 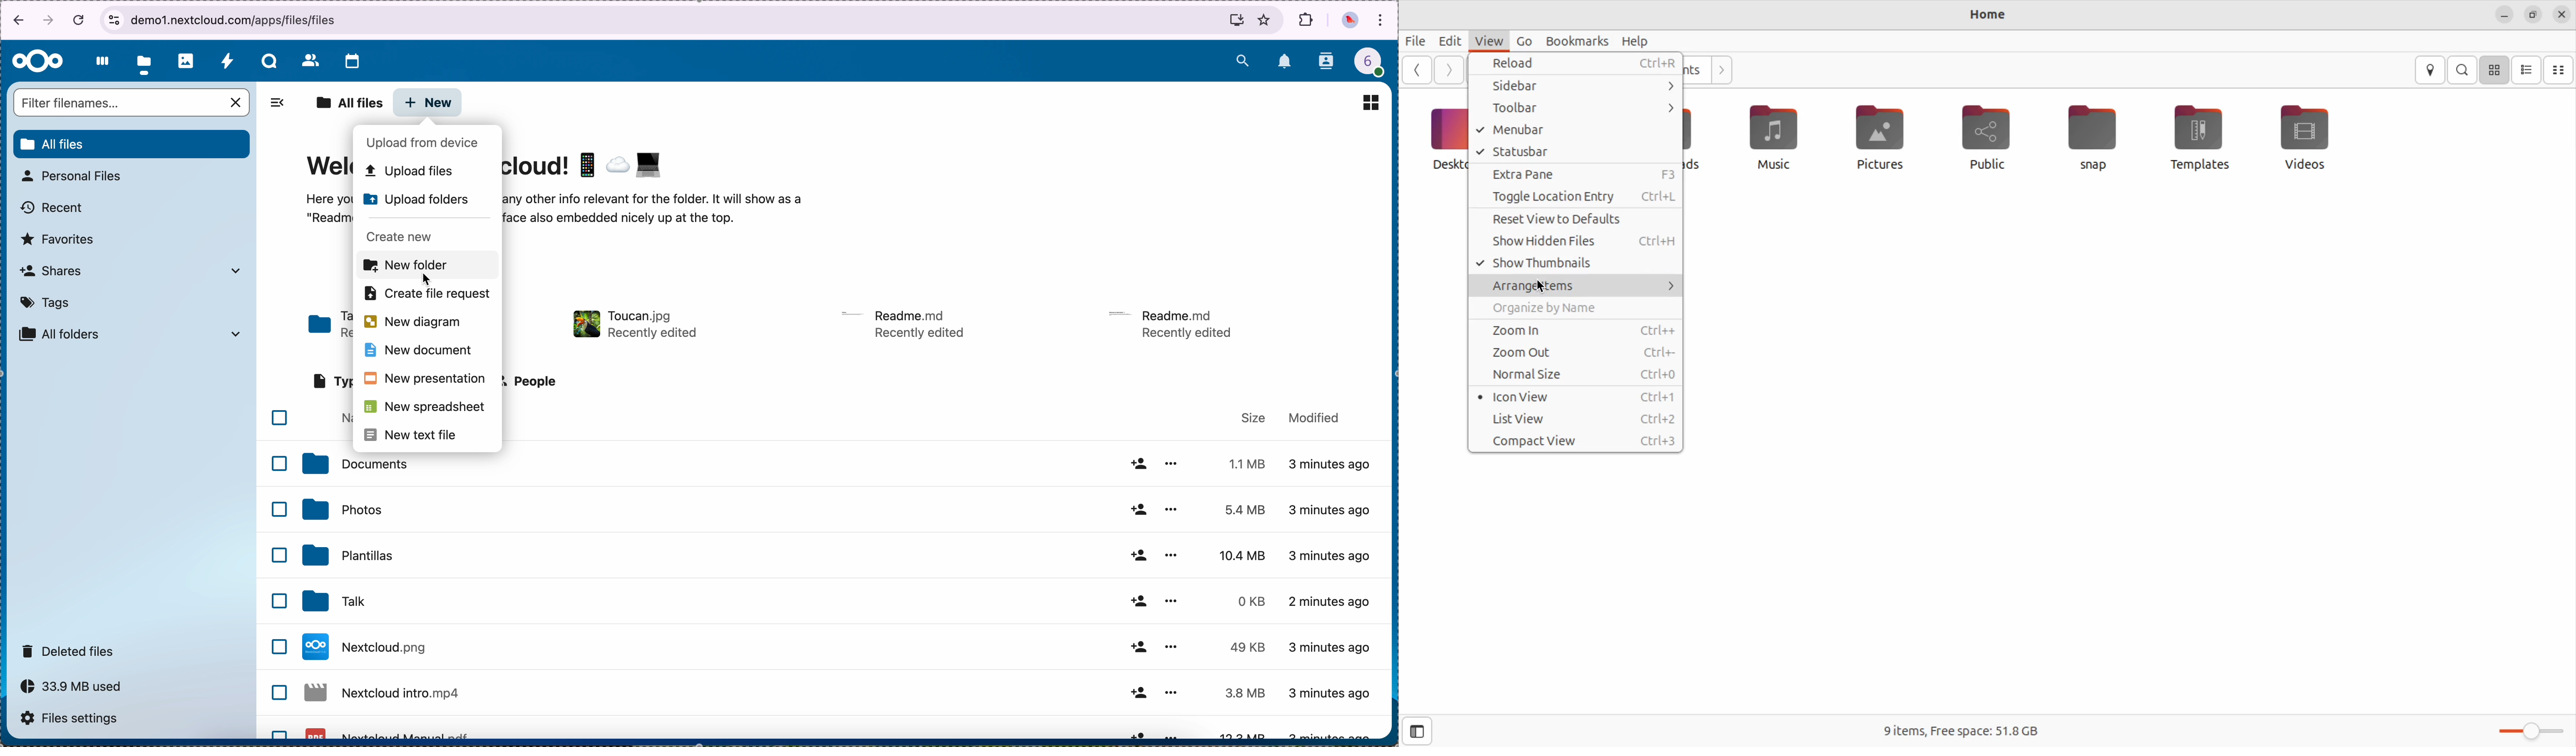 What do you see at coordinates (1176, 322) in the screenshot?
I see `readme file` at bounding box center [1176, 322].